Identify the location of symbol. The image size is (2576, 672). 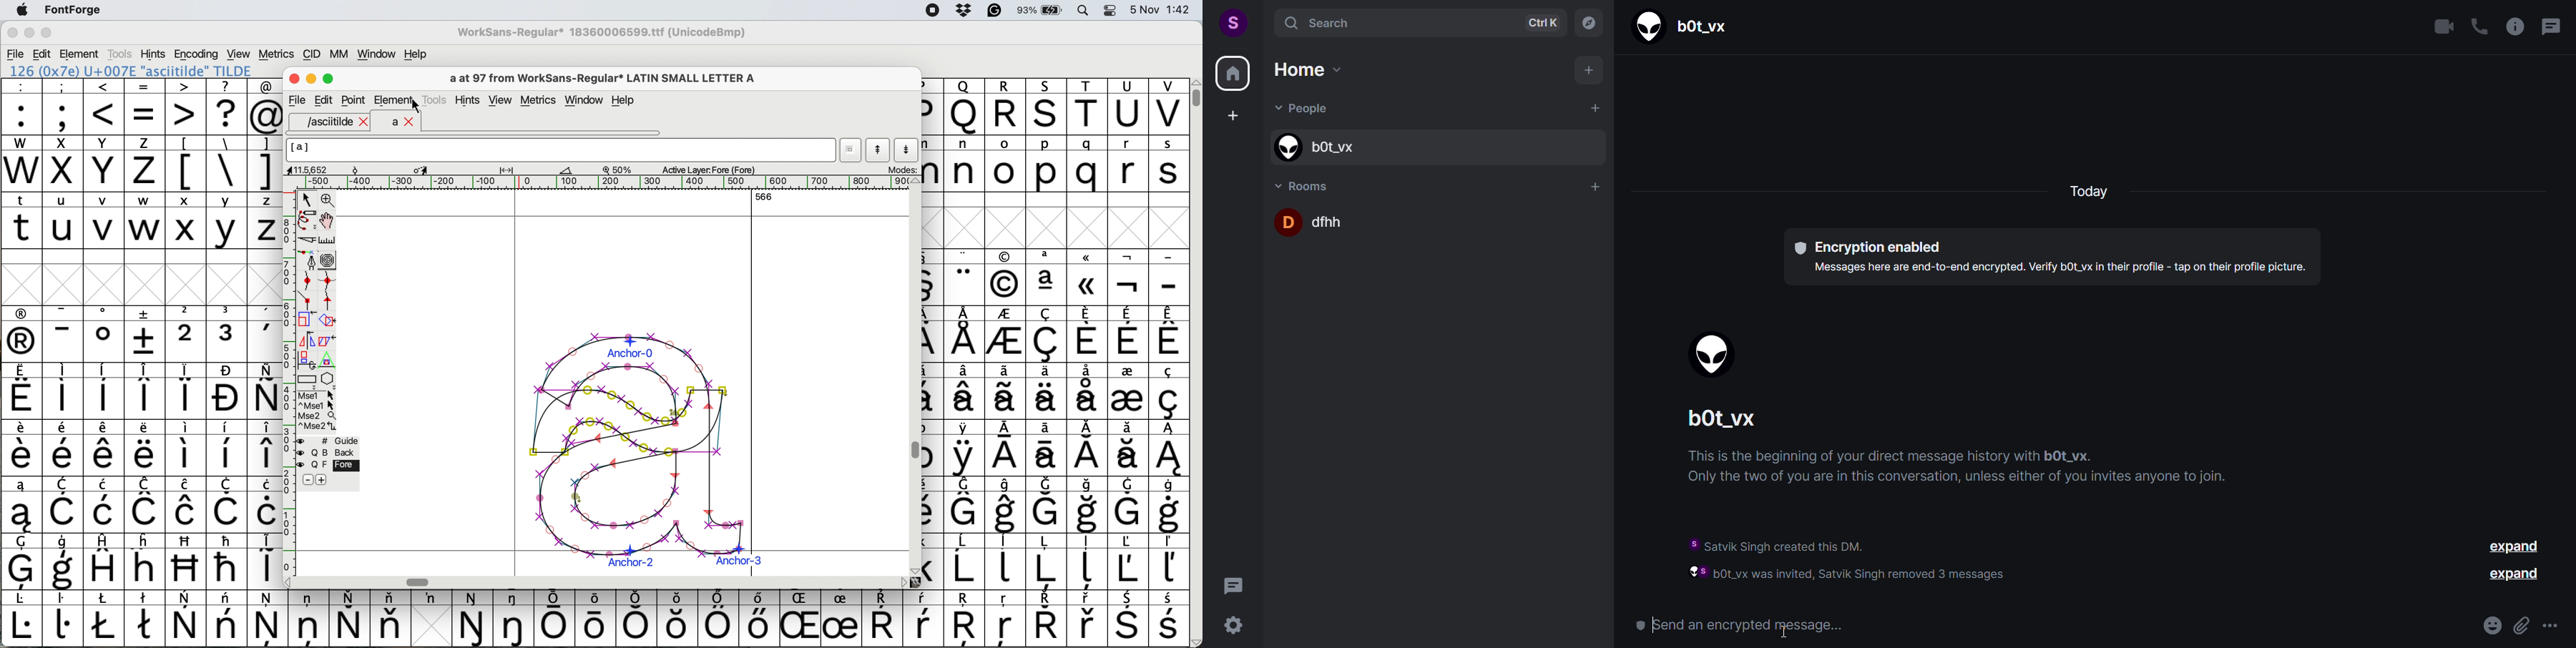
(265, 448).